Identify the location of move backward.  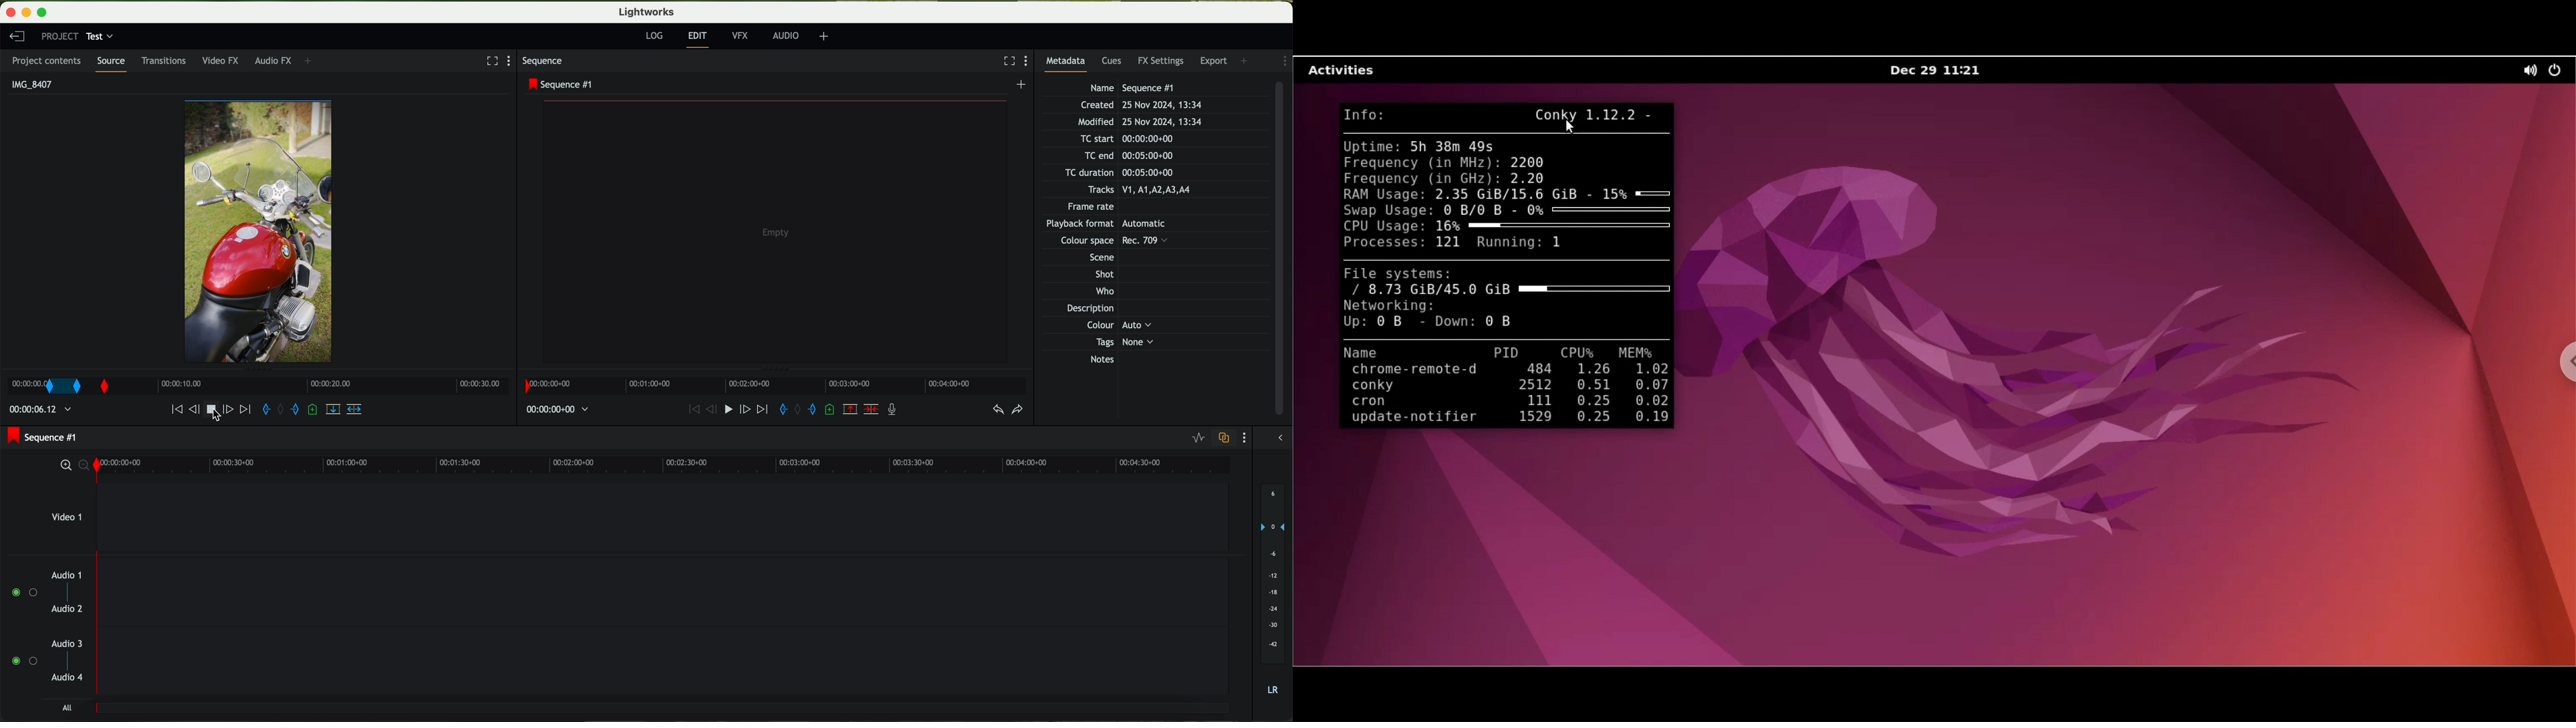
(688, 409).